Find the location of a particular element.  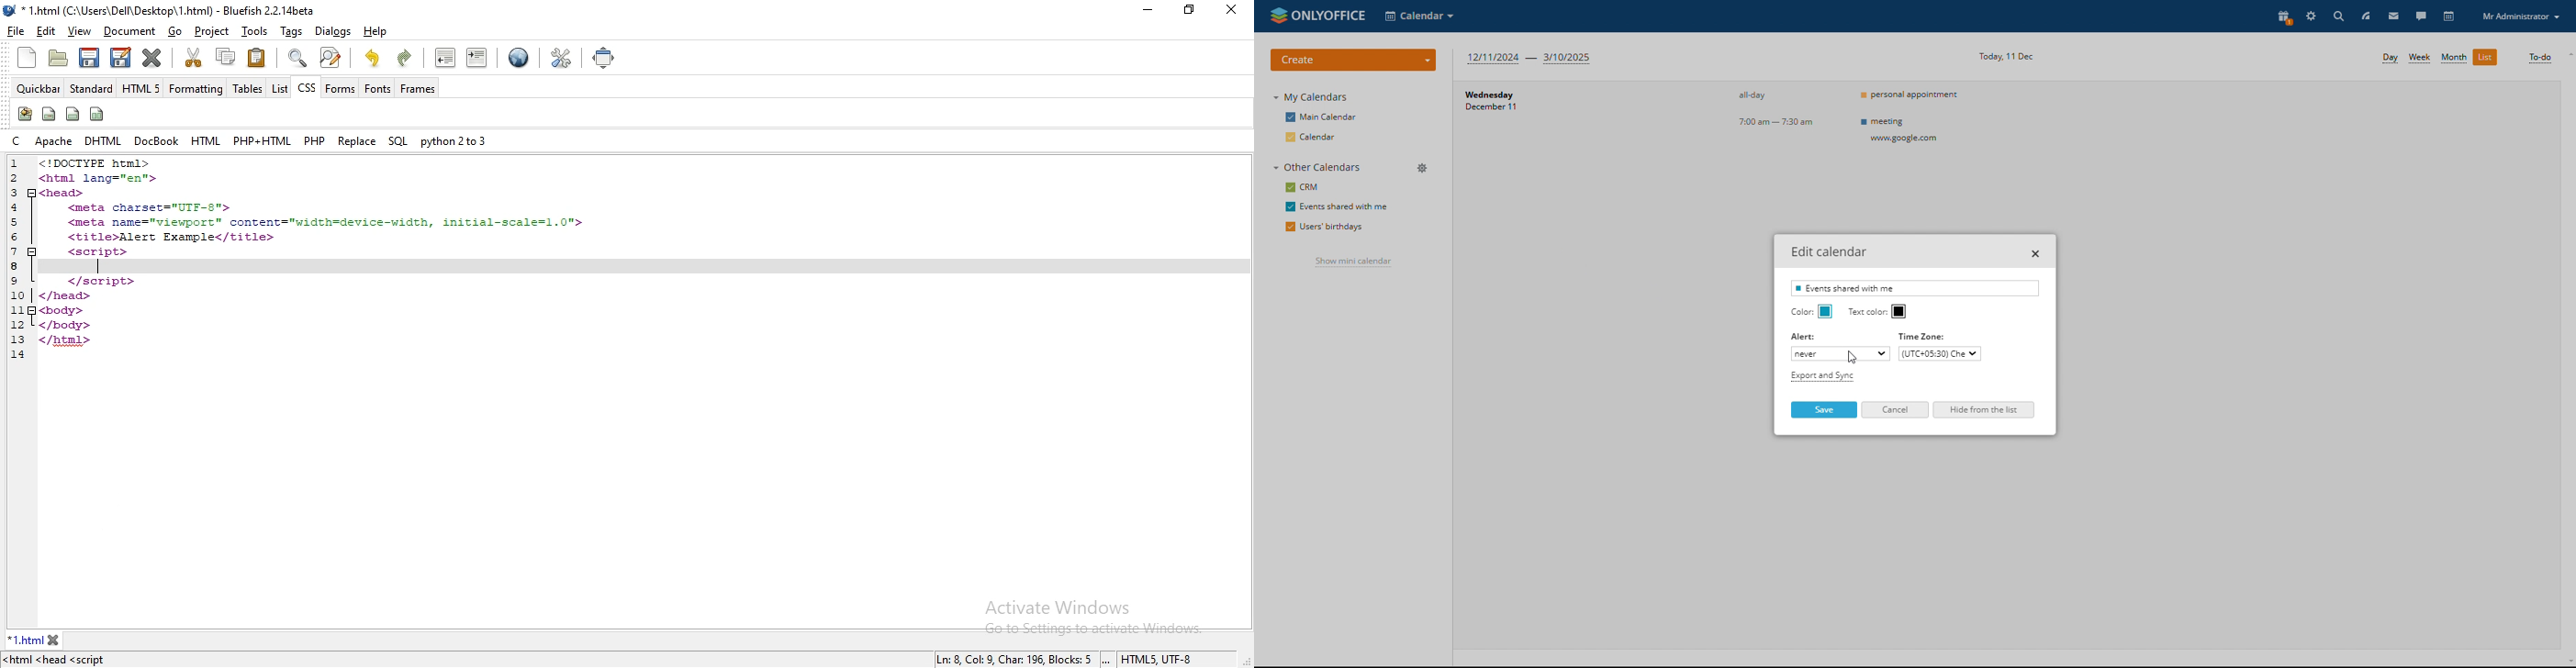

settings is located at coordinates (2312, 15).